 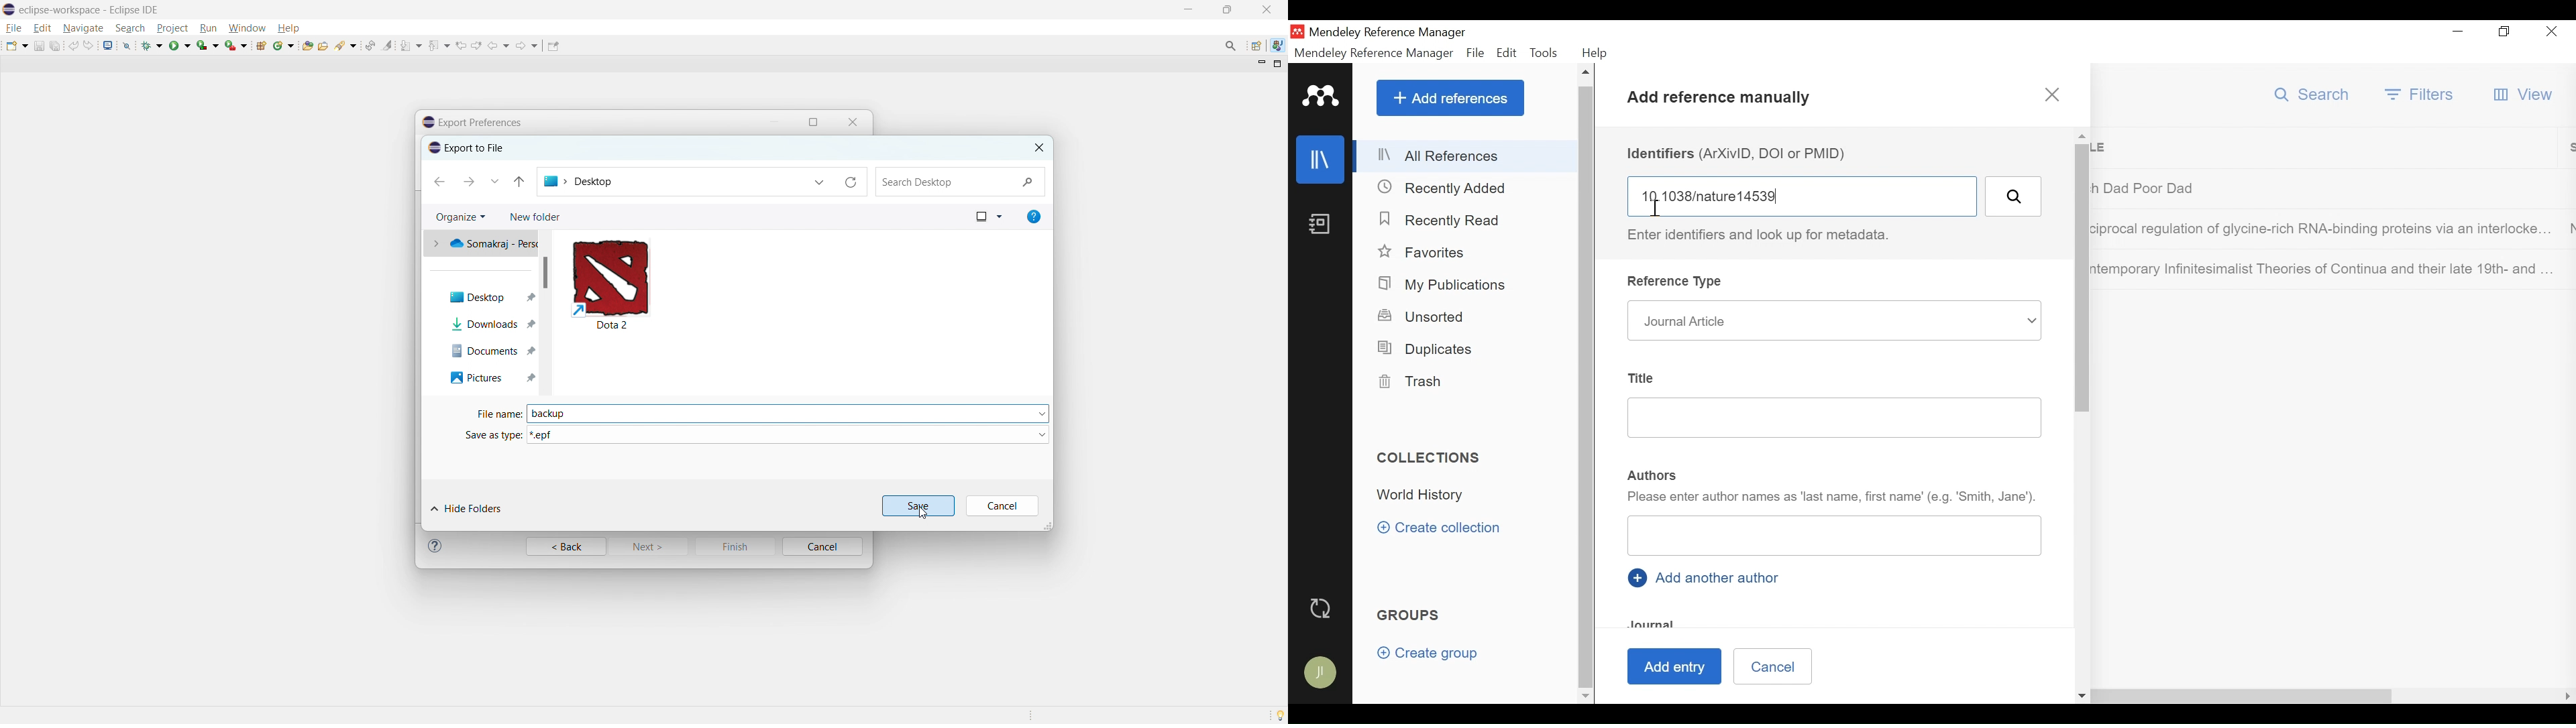 What do you see at coordinates (1678, 283) in the screenshot?
I see `Reference type` at bounding box center [1678, 283].